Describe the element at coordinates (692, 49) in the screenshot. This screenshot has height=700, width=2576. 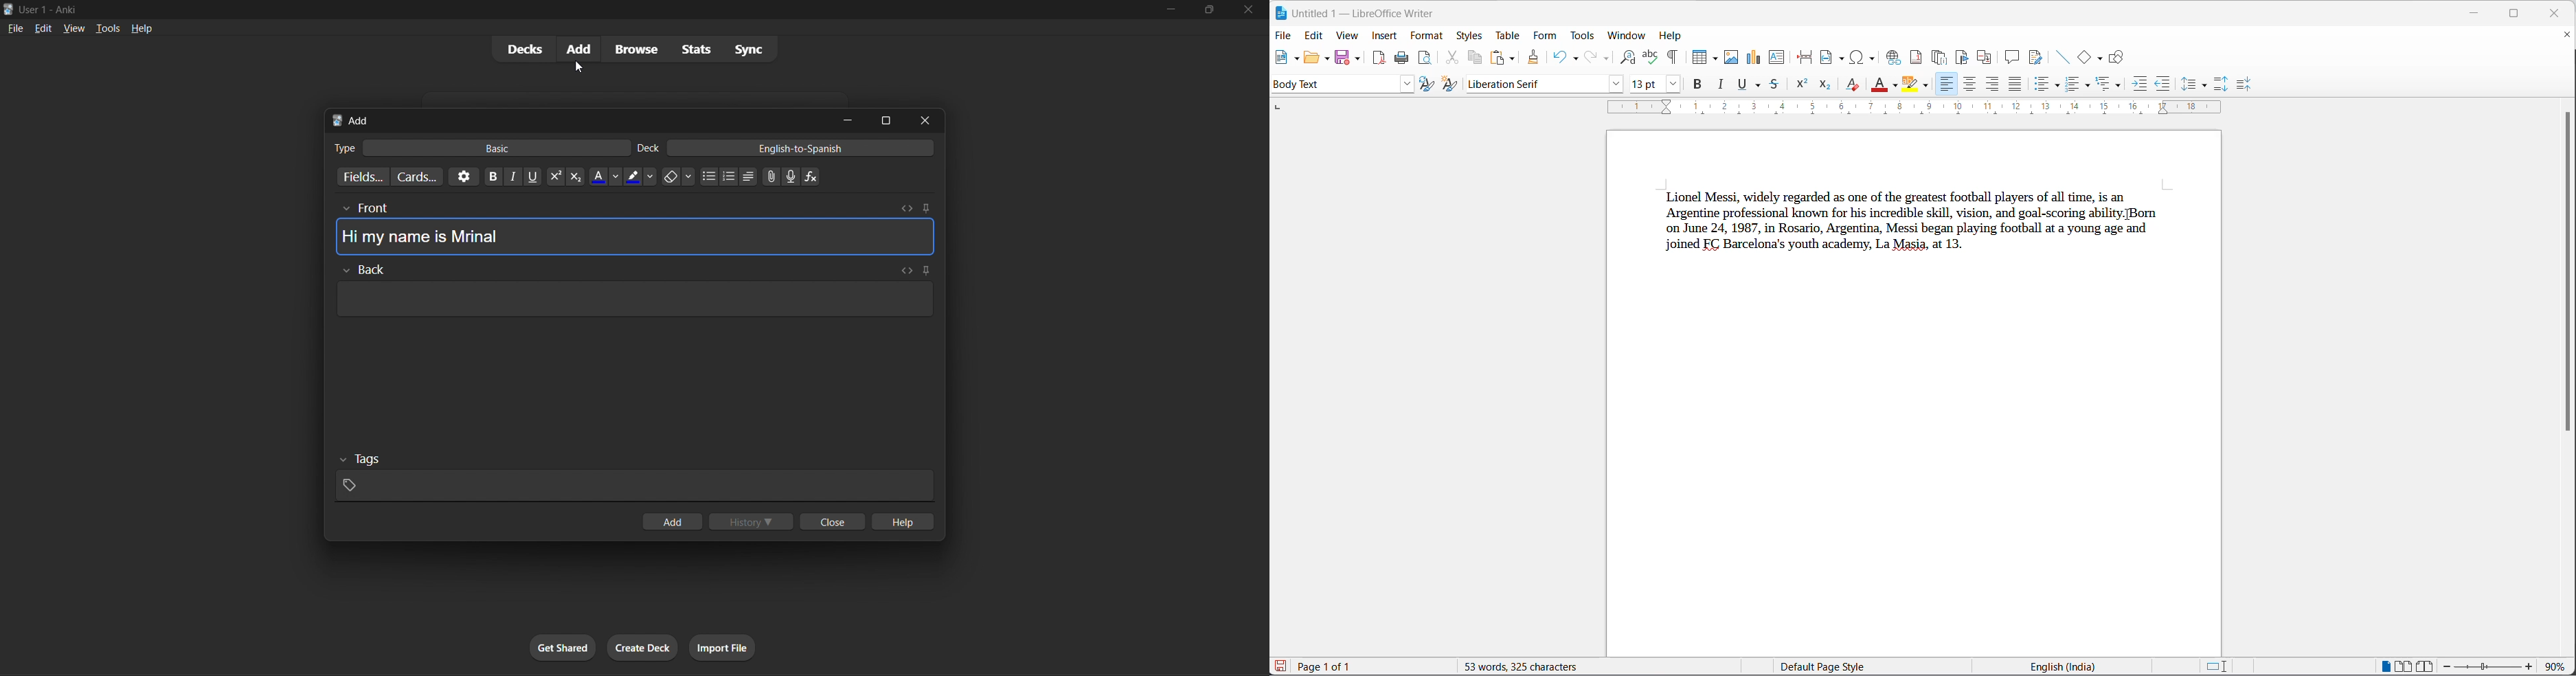
I see `stats` at that location.